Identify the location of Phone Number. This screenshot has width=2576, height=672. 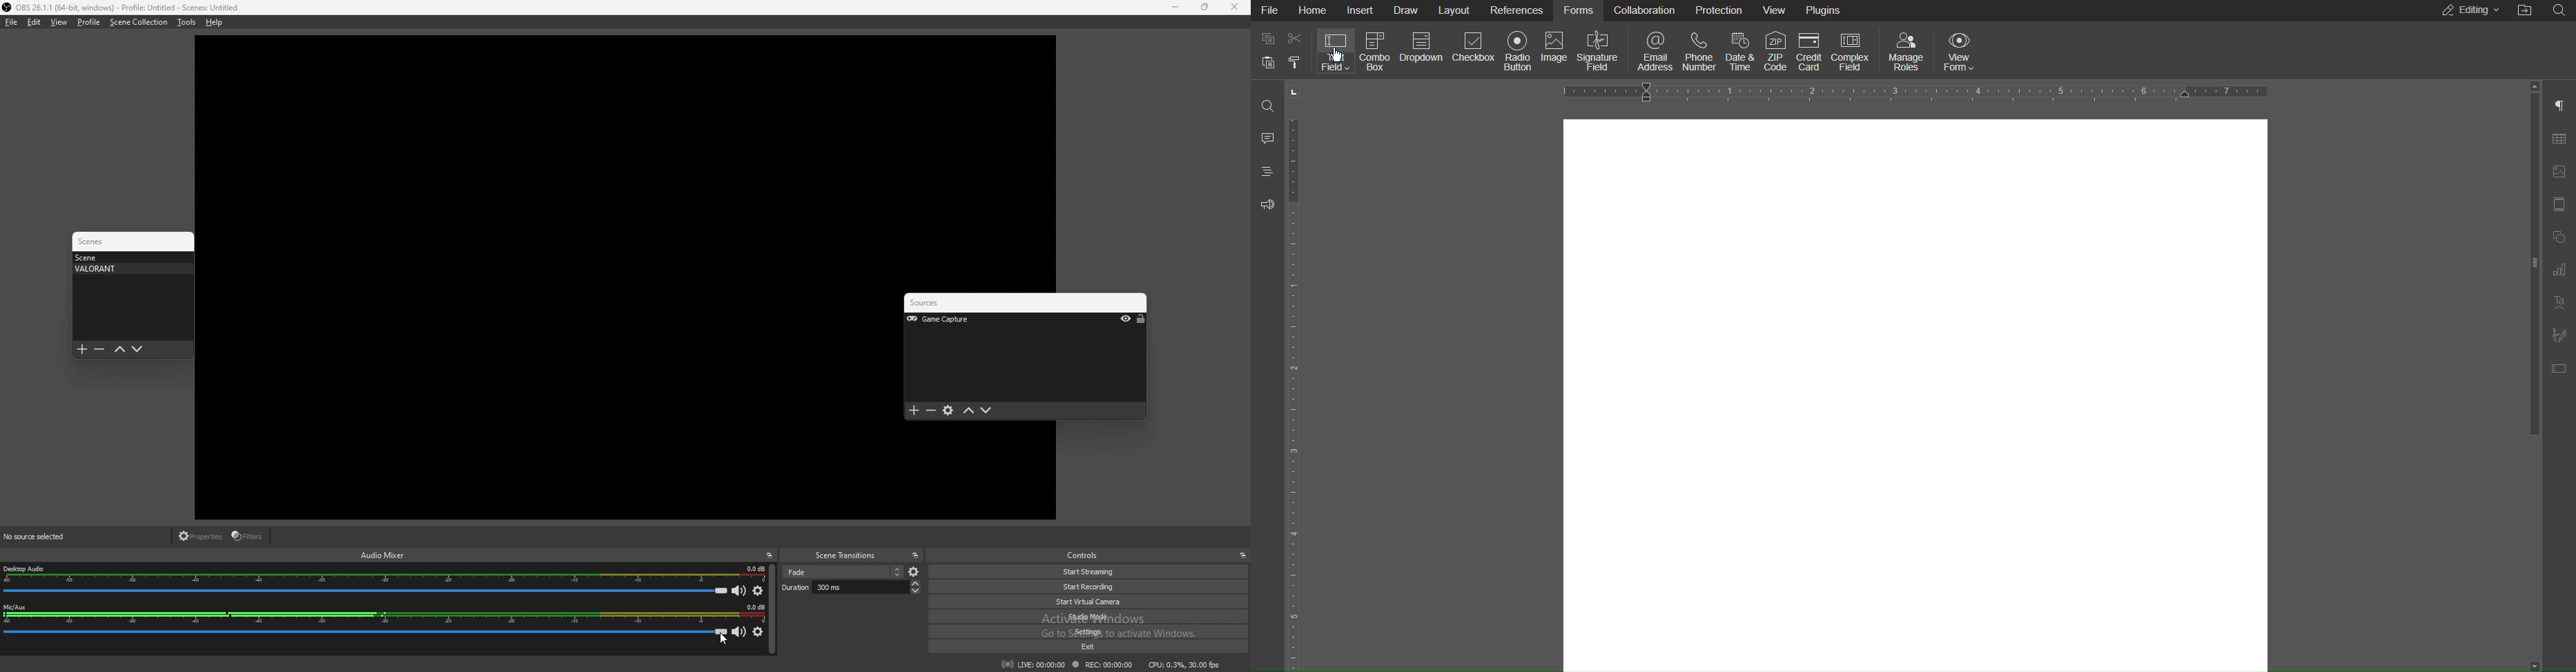
(1701, 55).